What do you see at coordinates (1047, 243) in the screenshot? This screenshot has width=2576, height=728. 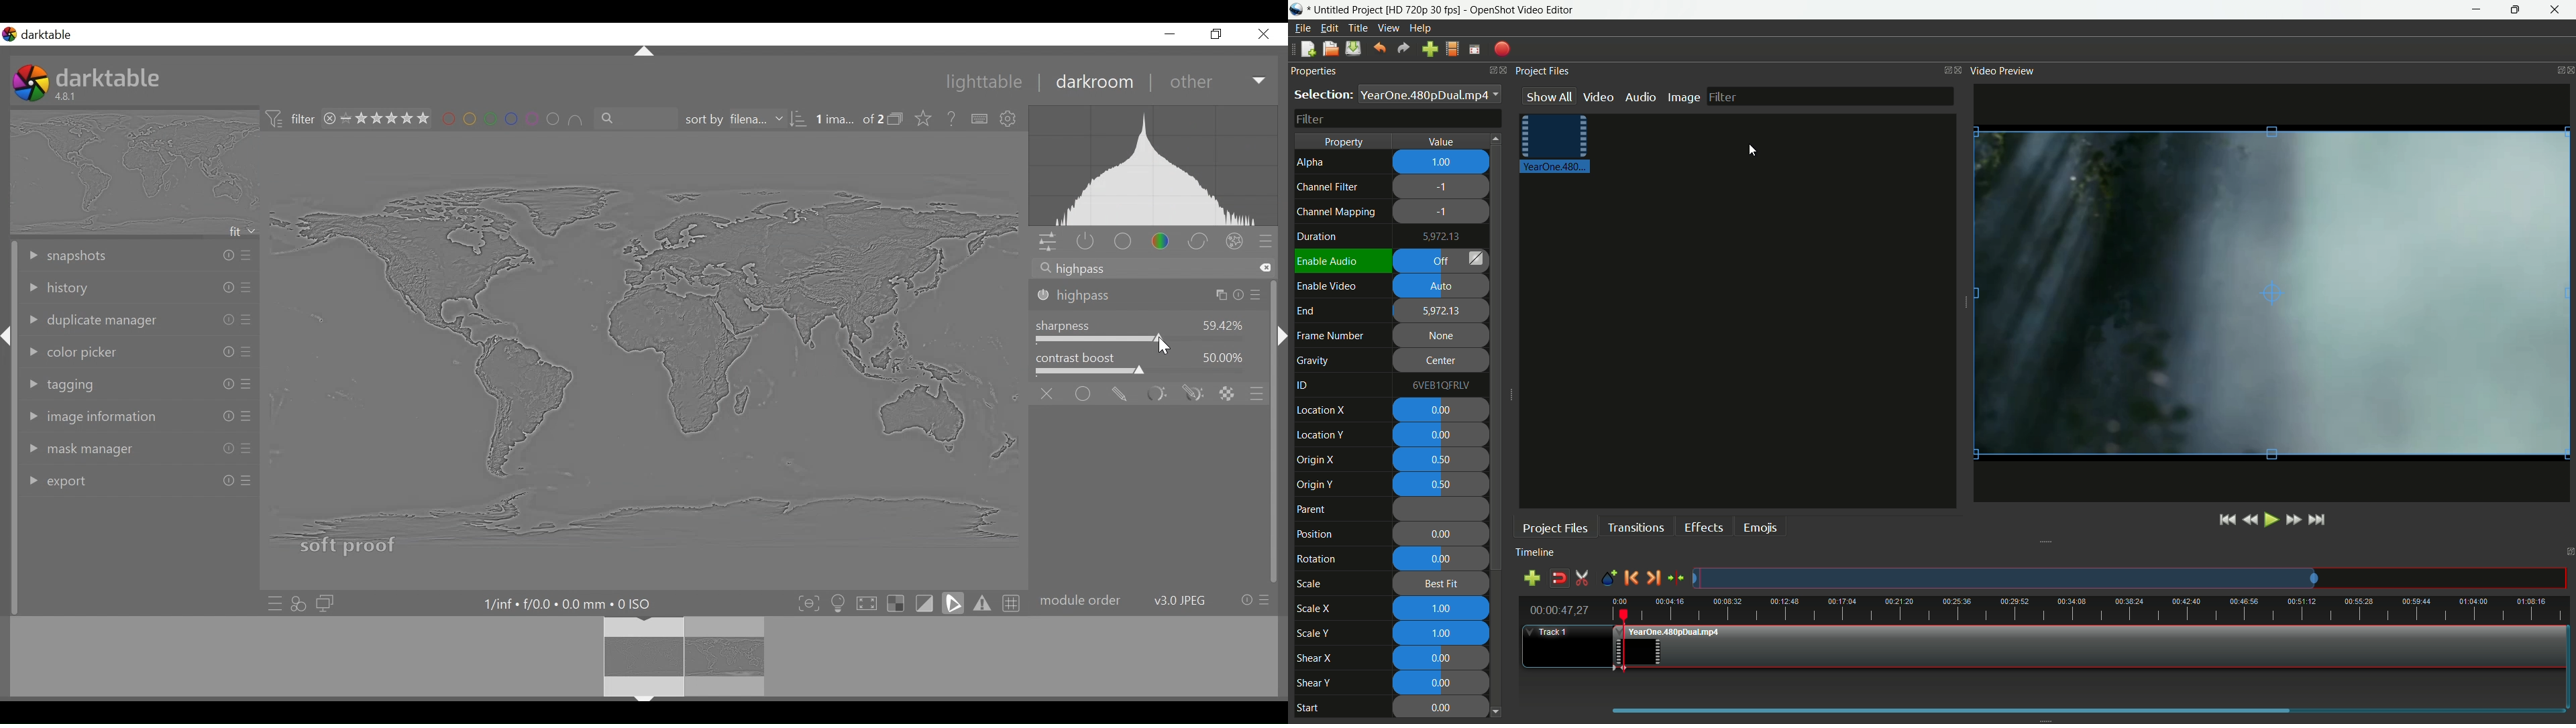 I see `quick access panel` at bounding box center [1047, 243].